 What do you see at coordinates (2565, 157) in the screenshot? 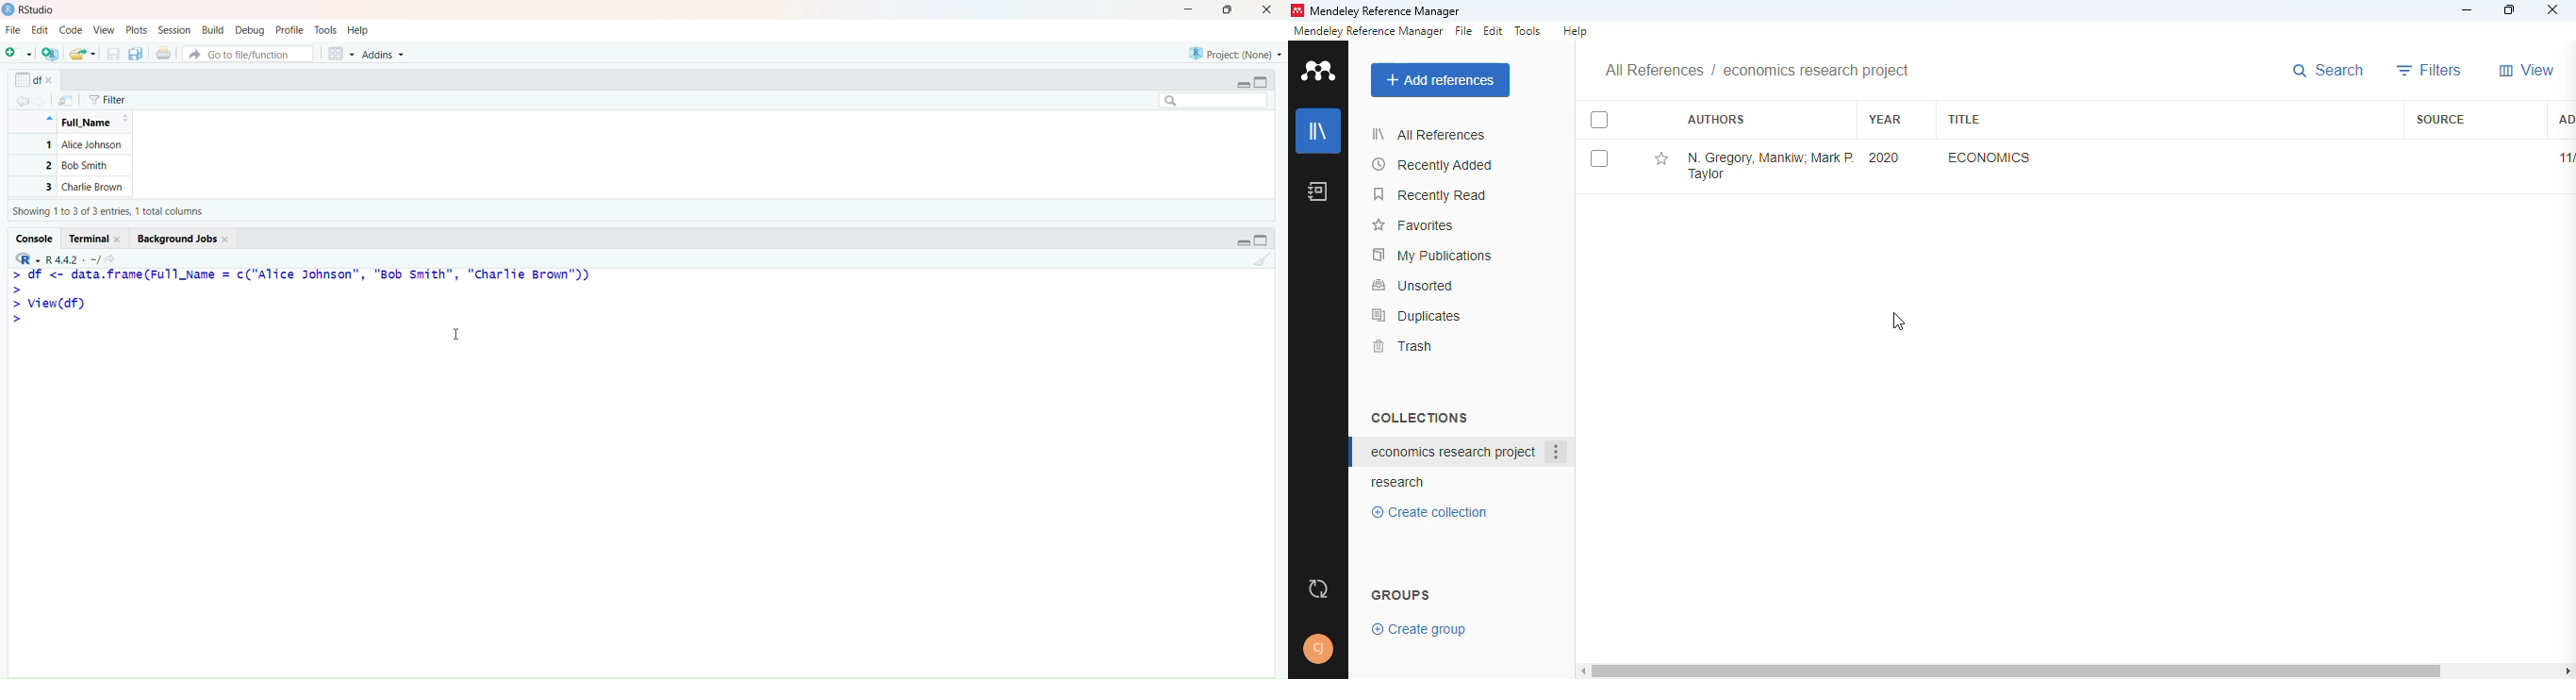
I see `11/` at bounding box center [2565, 157].